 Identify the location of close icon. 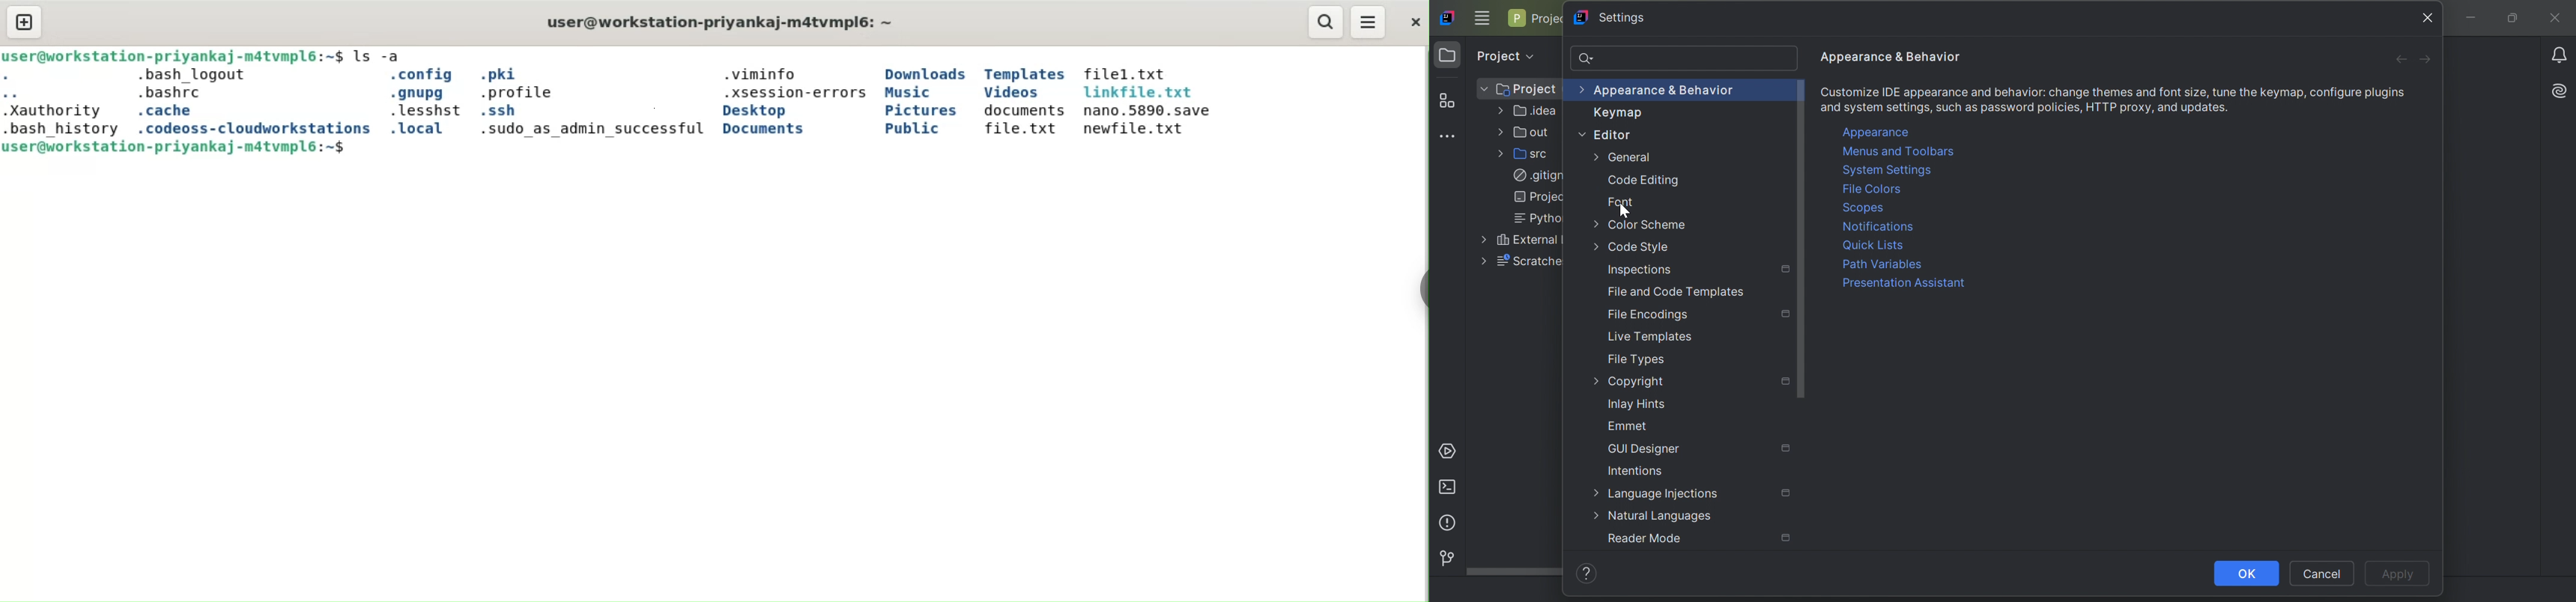
(2425, 17).